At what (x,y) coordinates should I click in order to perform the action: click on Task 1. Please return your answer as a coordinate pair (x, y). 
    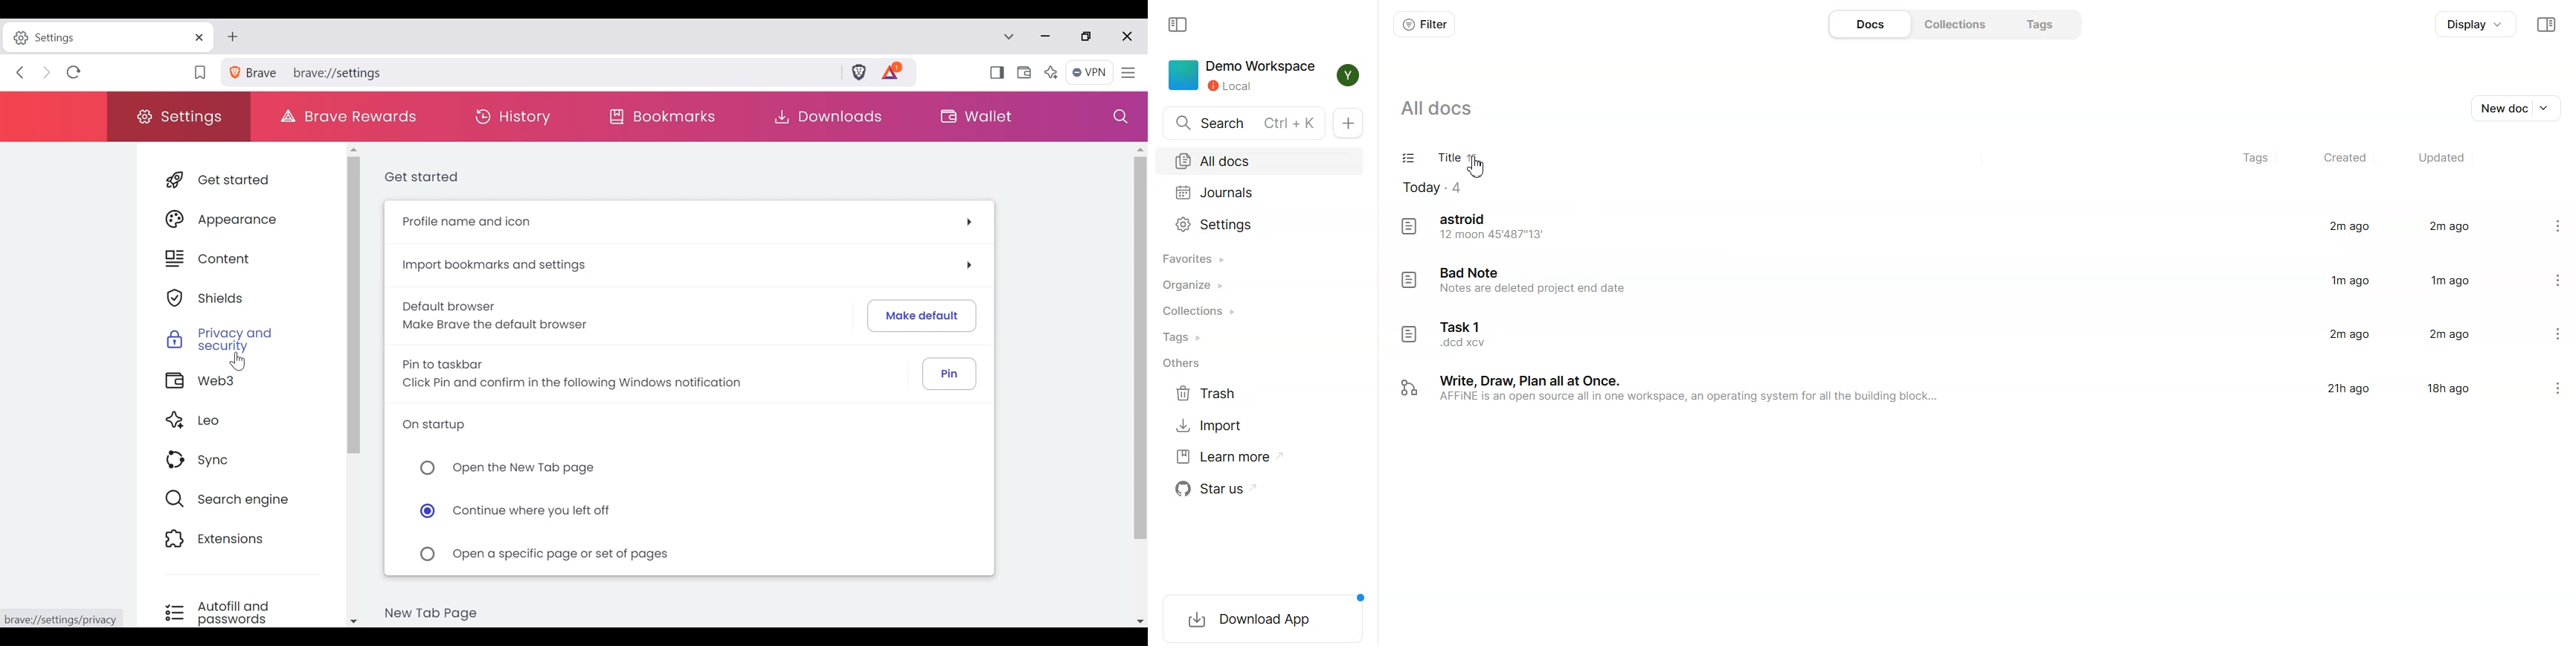
    Looking at the image, I should click on (1461, 326).